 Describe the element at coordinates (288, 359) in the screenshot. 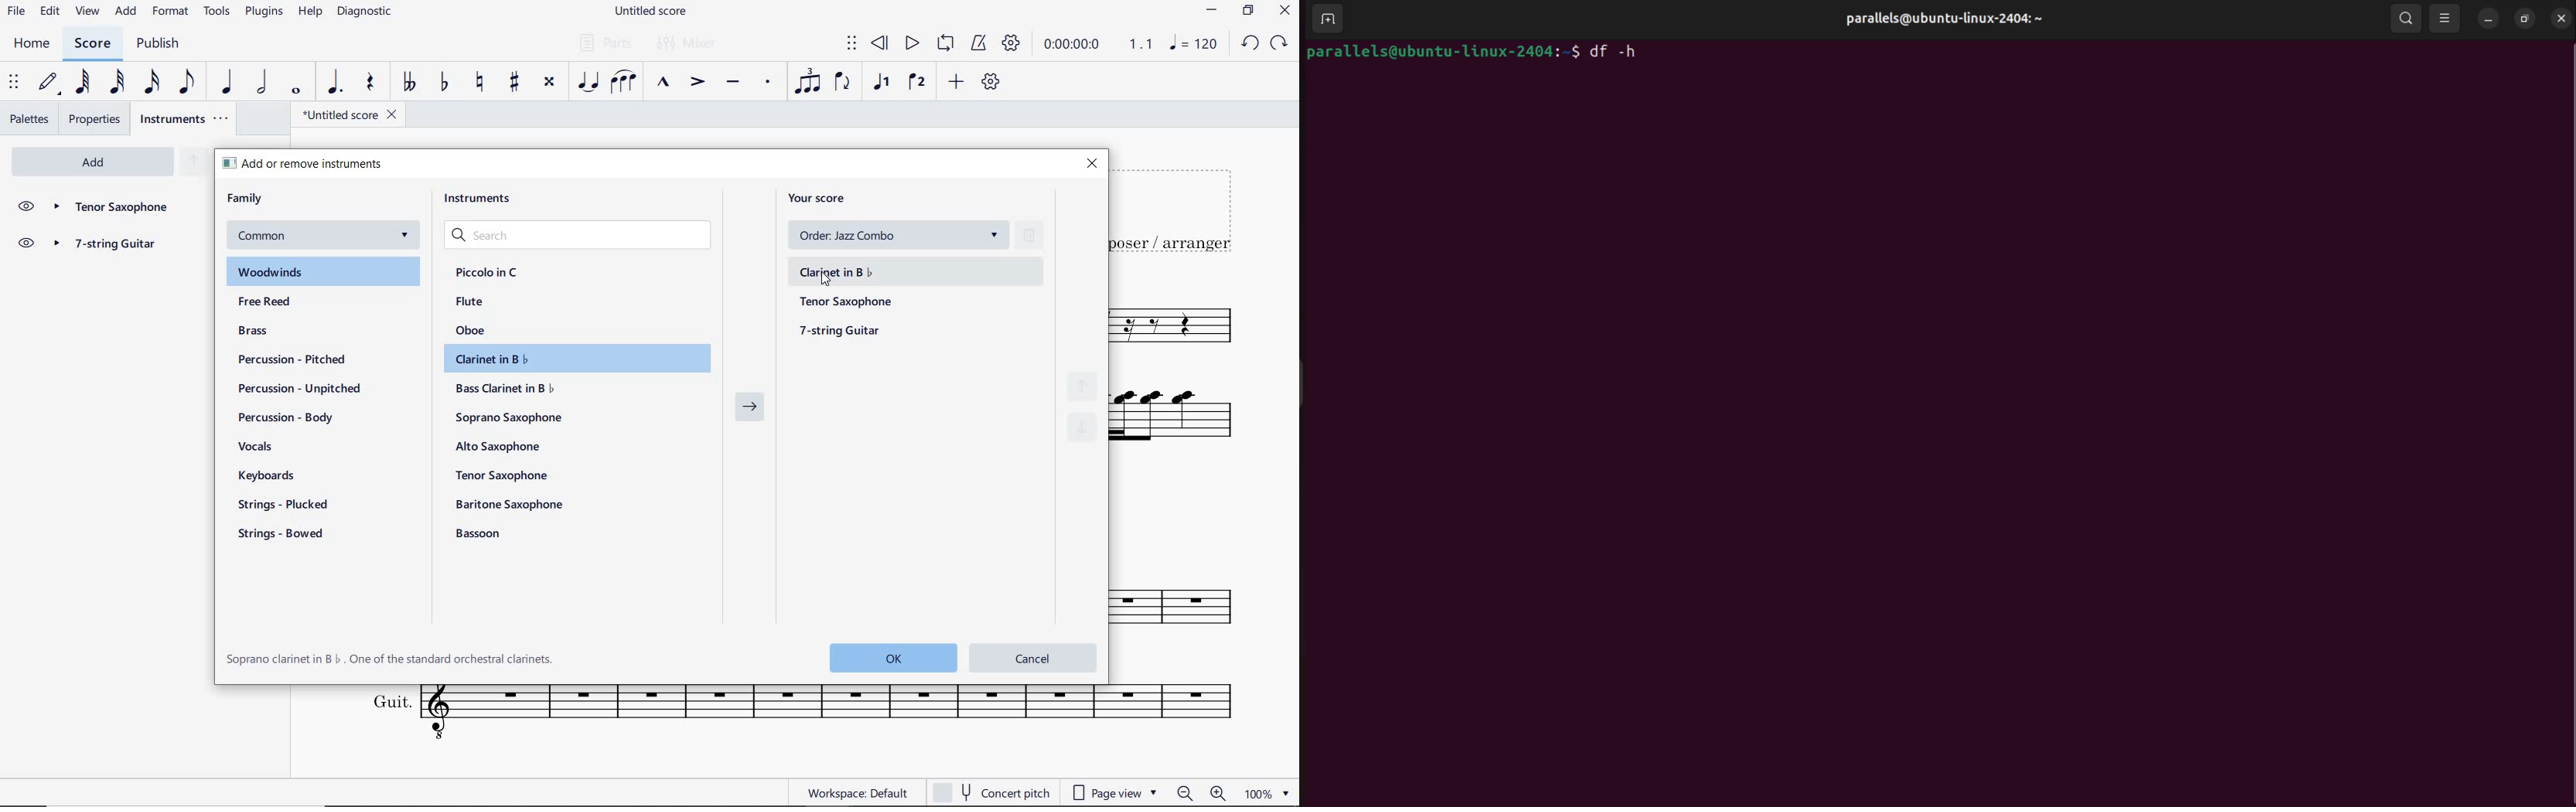

I see `percussion - pitched` at that location.